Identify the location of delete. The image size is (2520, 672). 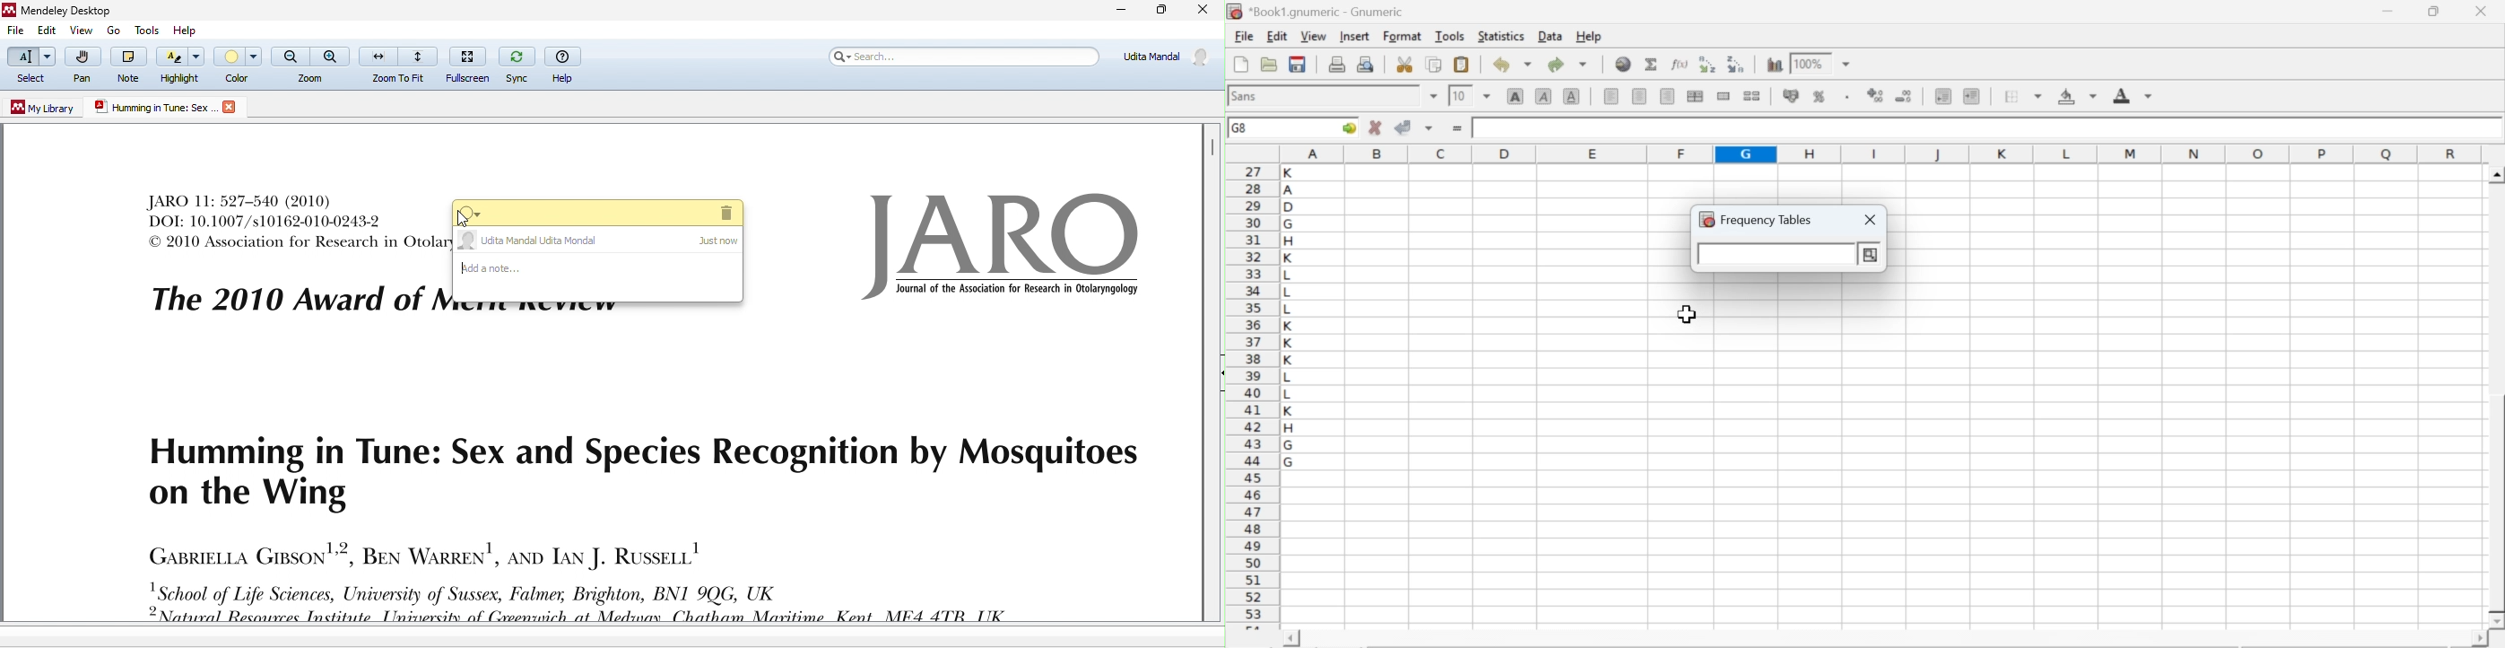
(724, 213).